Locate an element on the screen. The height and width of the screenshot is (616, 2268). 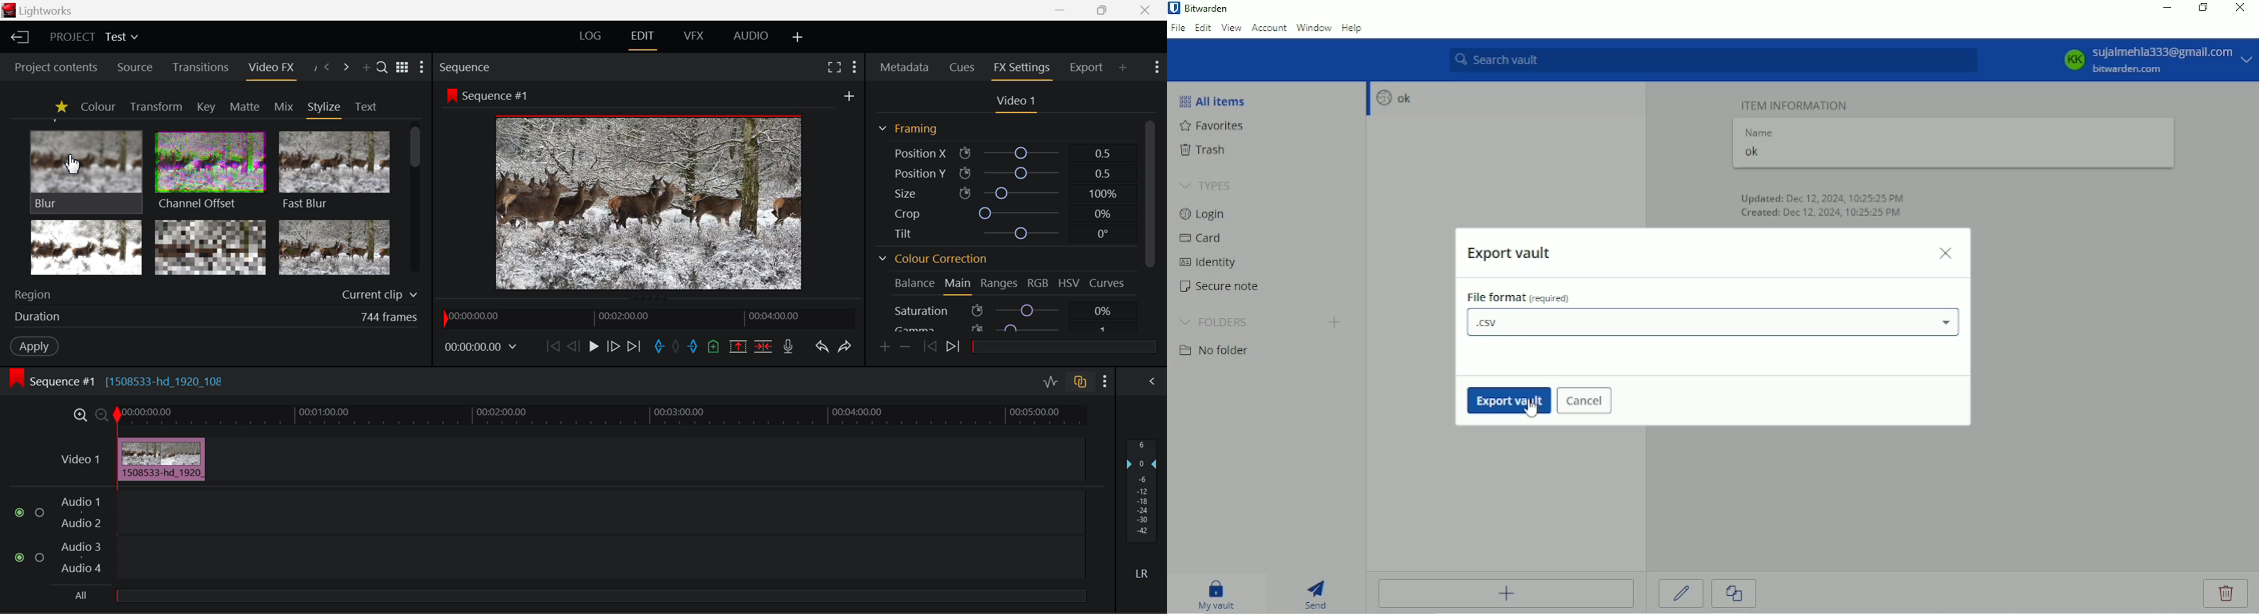
Video Clip Inserted is located at coordinates (161, 459).